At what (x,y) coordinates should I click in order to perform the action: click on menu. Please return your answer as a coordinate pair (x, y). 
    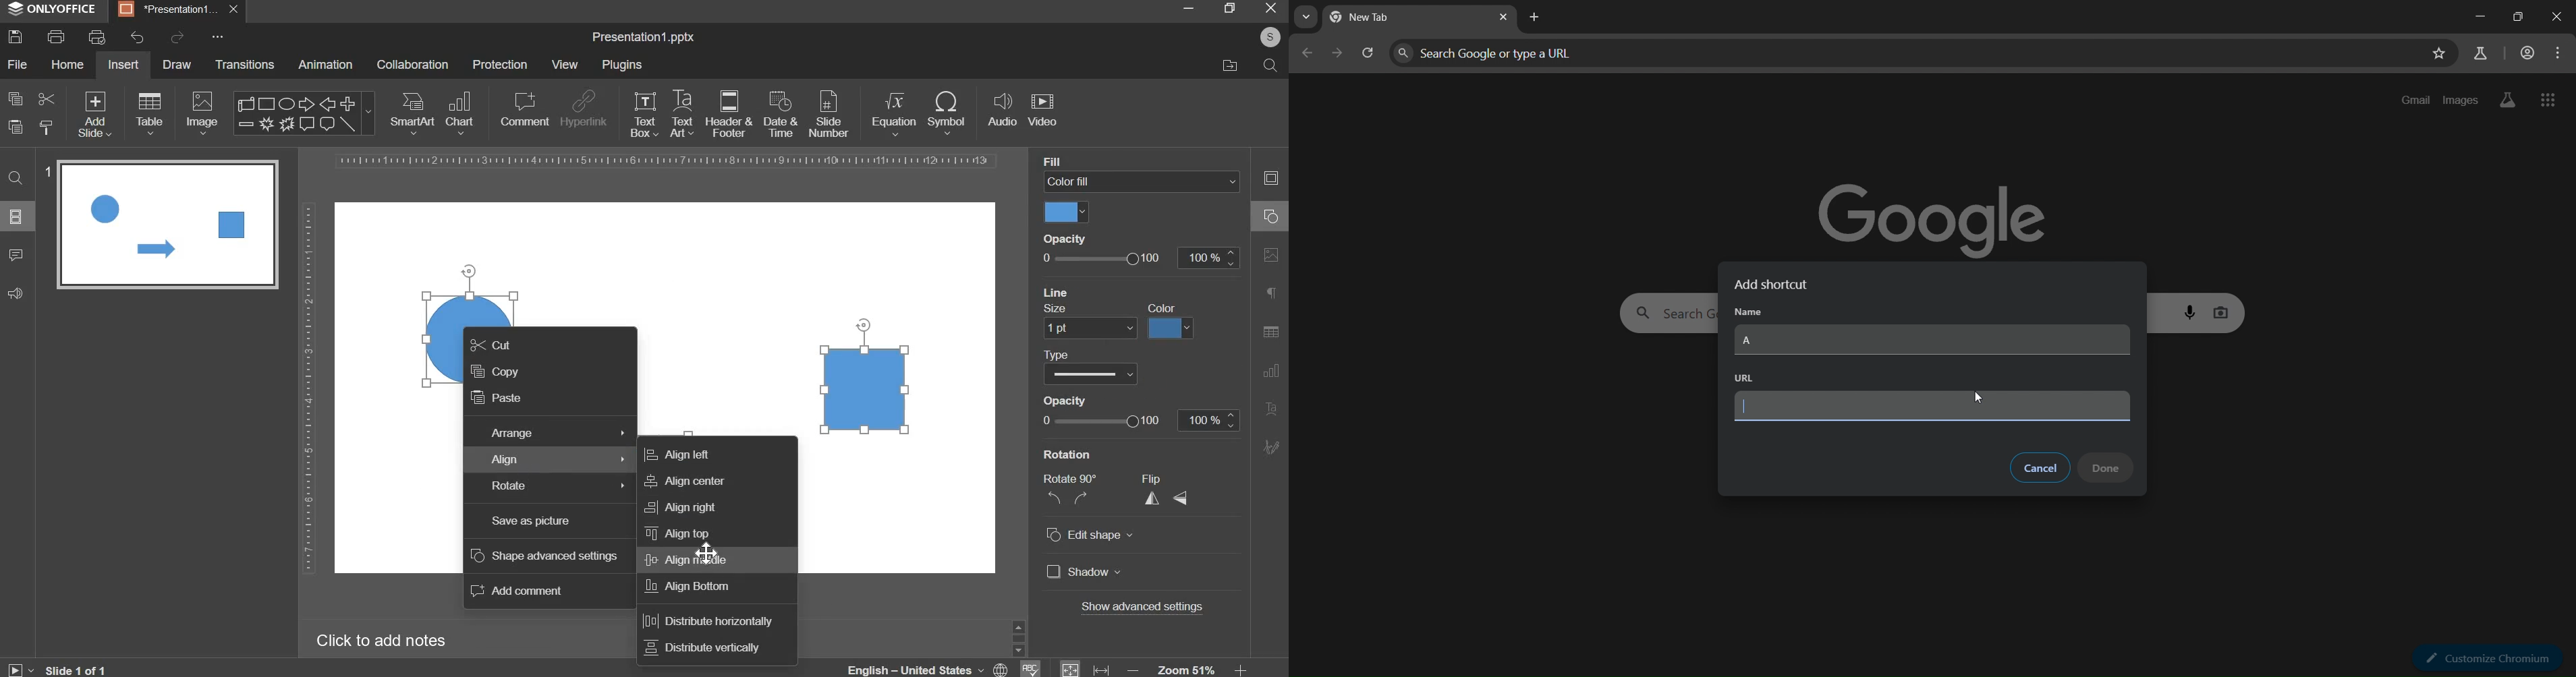
    Looking at the image, I should click on (2559, 53).